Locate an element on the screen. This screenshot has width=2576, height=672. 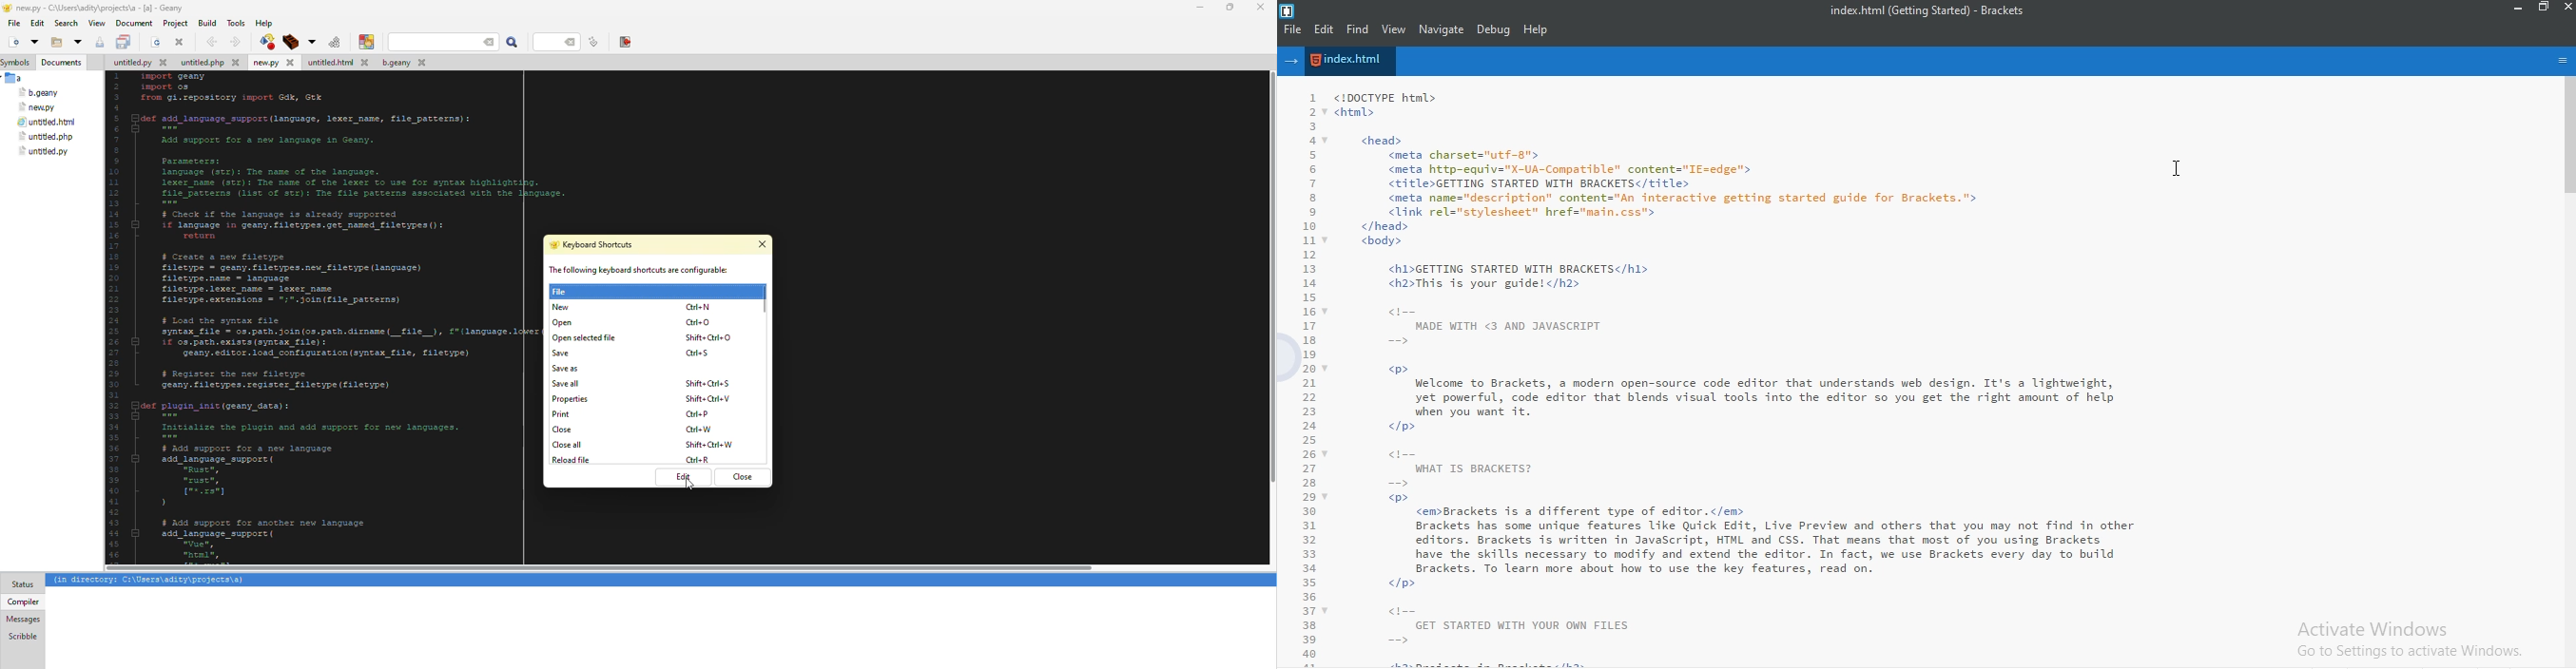
shortcut is located at coordinates (710, 337).